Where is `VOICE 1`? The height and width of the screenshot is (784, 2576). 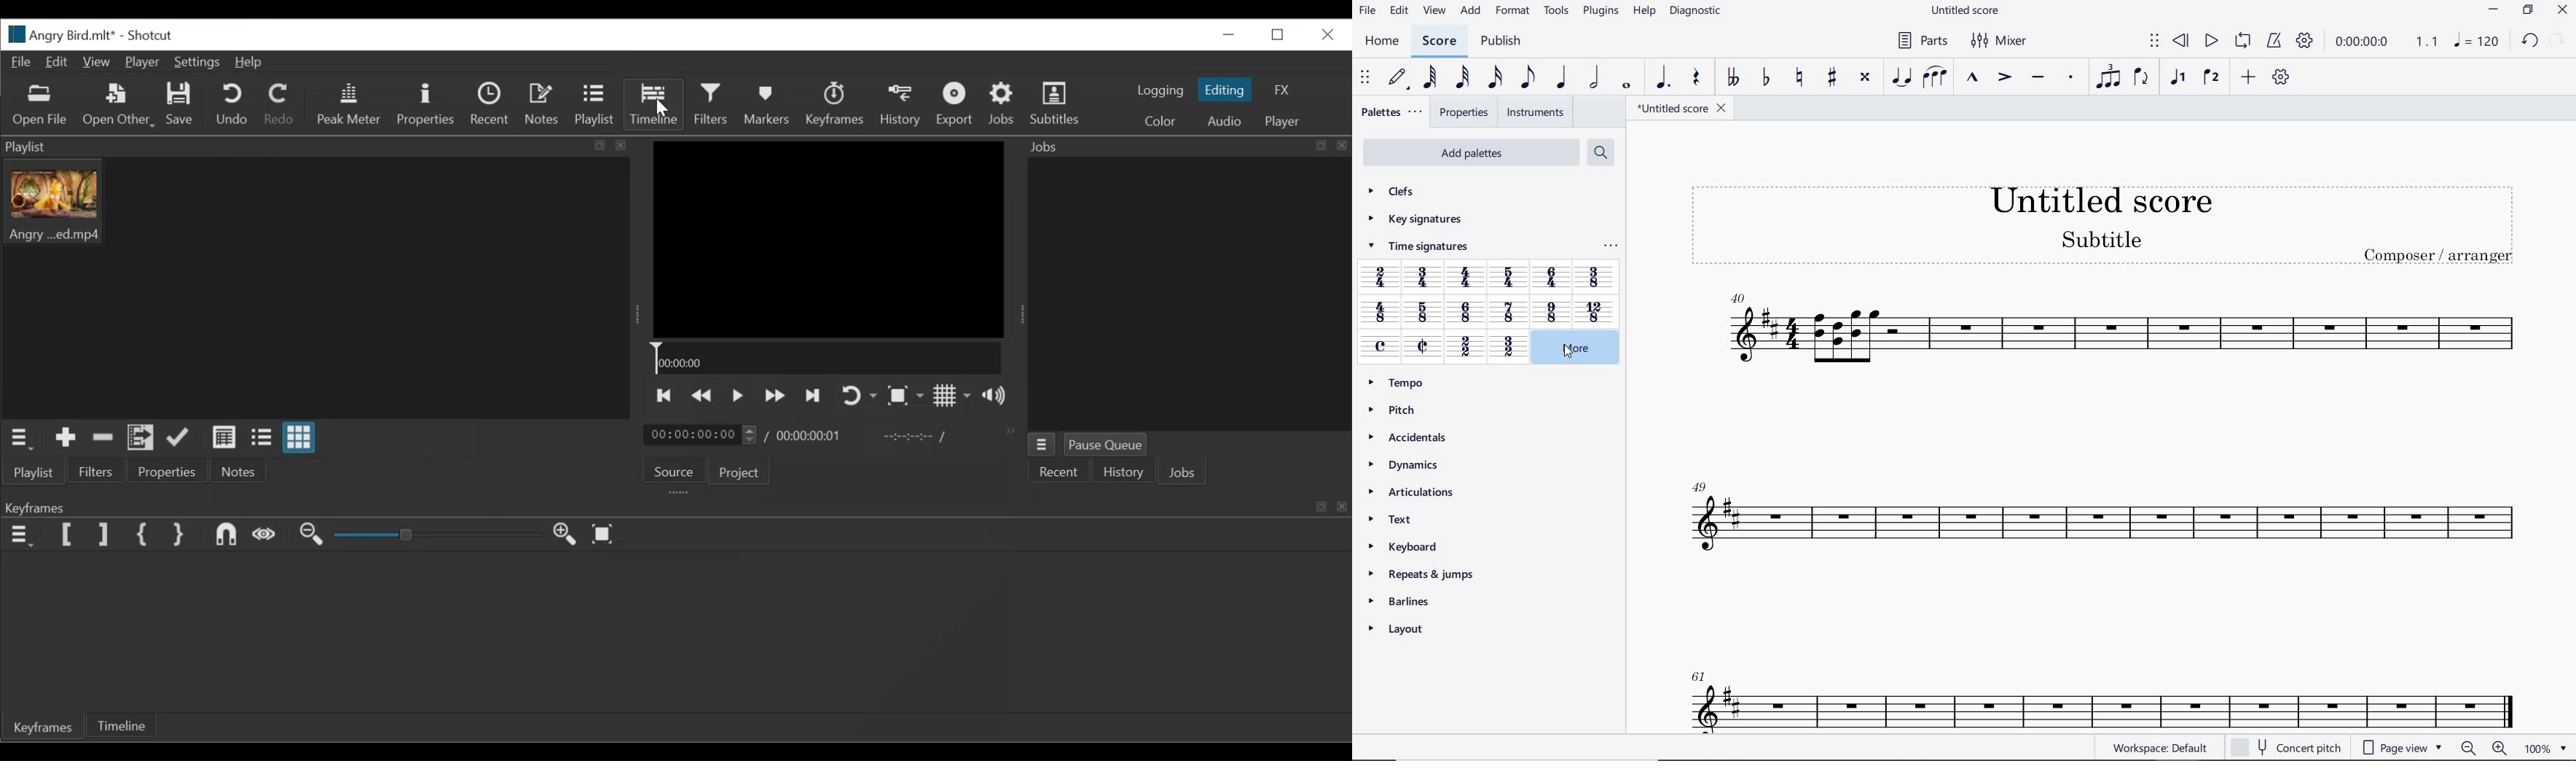
VOICE 1 is located at coordinates (2180, 79).